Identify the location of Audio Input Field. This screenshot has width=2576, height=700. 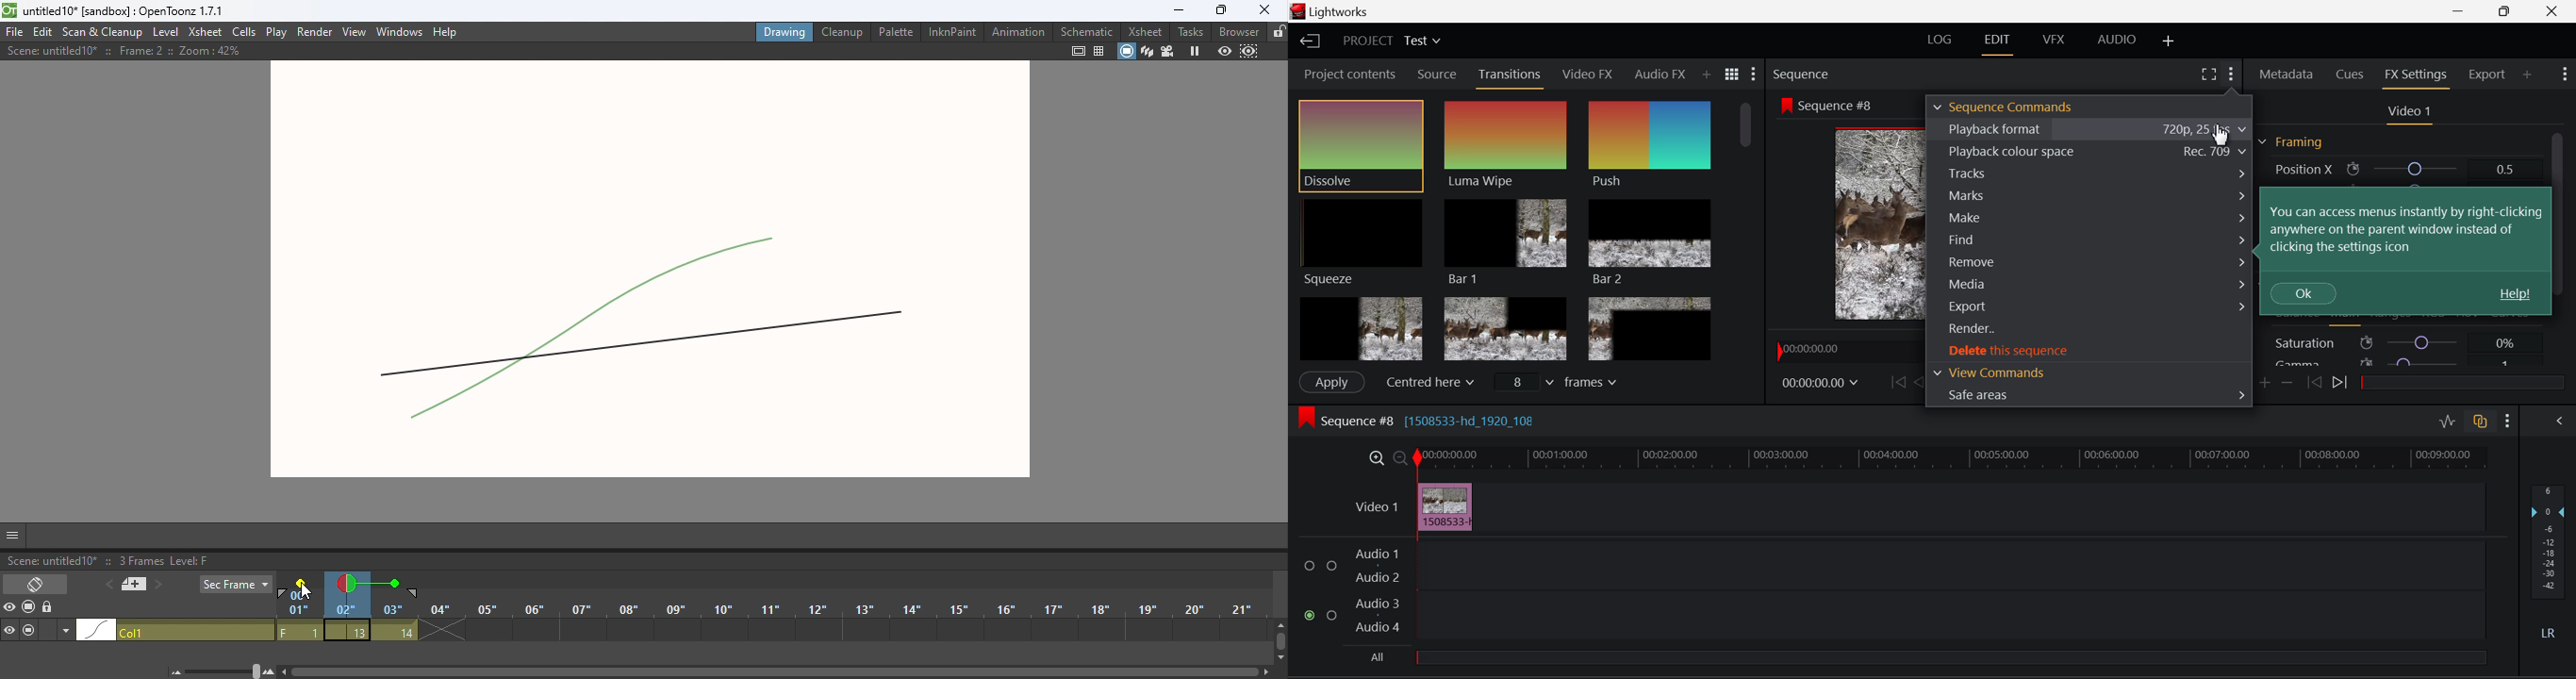
(1887, 590).